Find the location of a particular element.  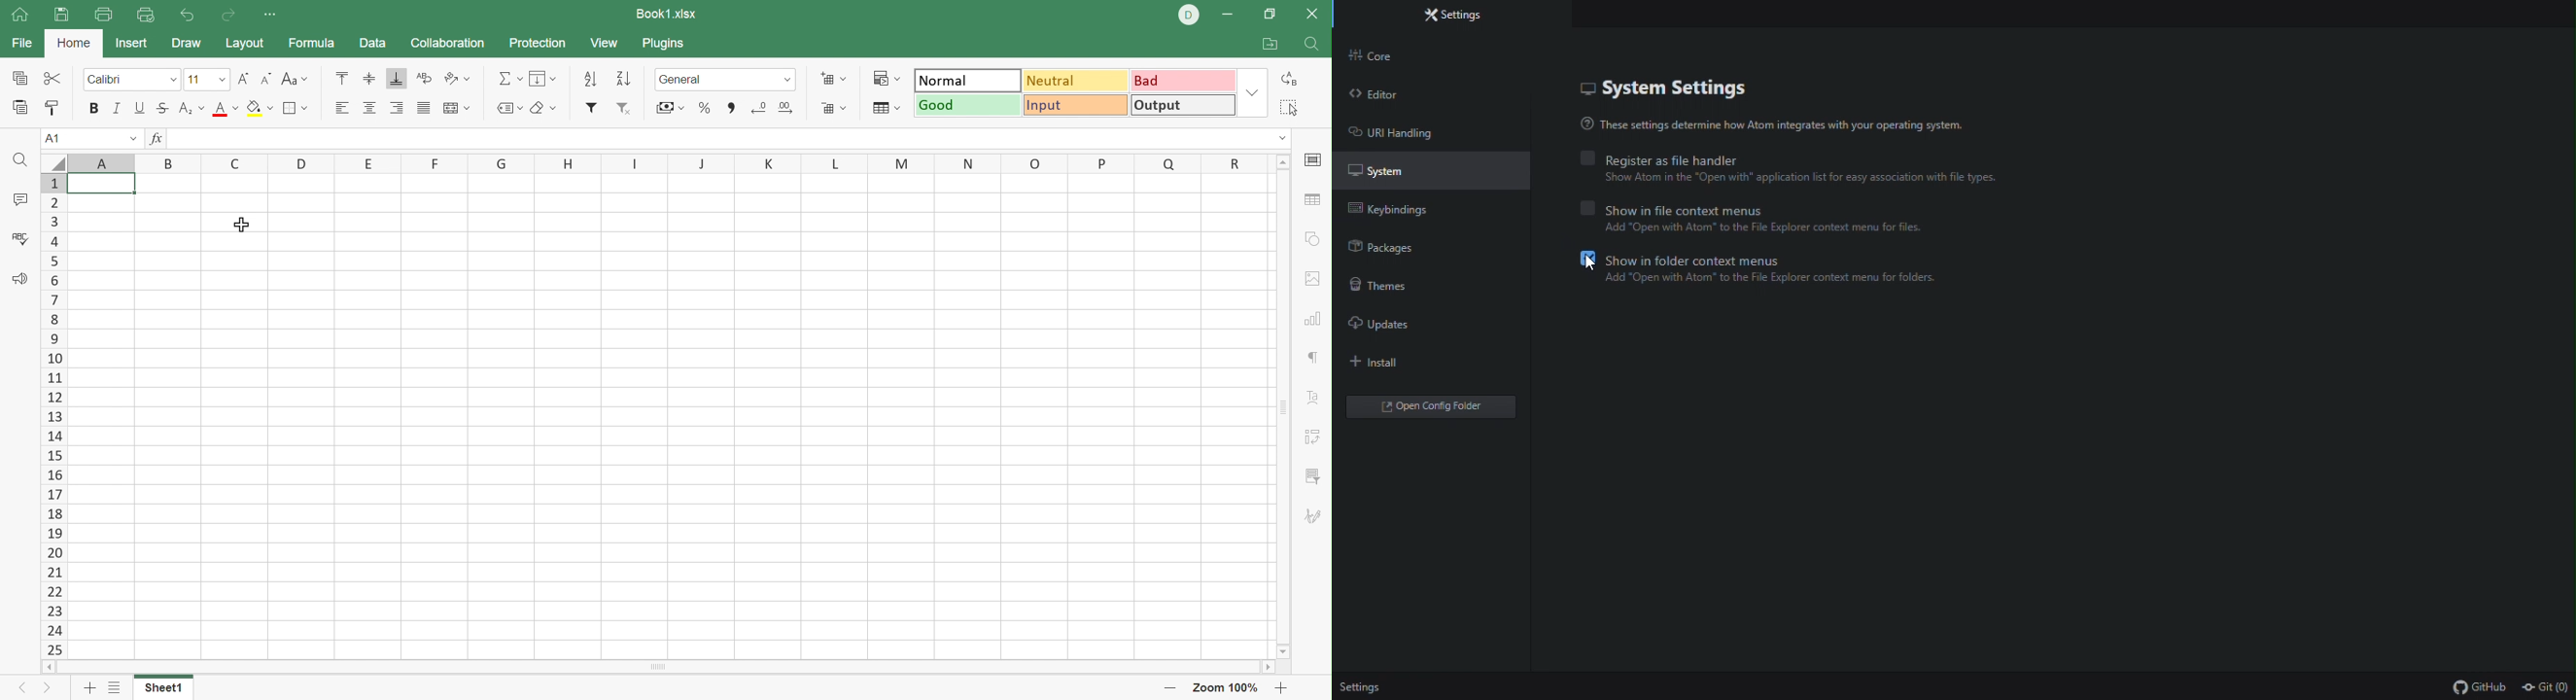

Print is located at coordinates (60, 15).